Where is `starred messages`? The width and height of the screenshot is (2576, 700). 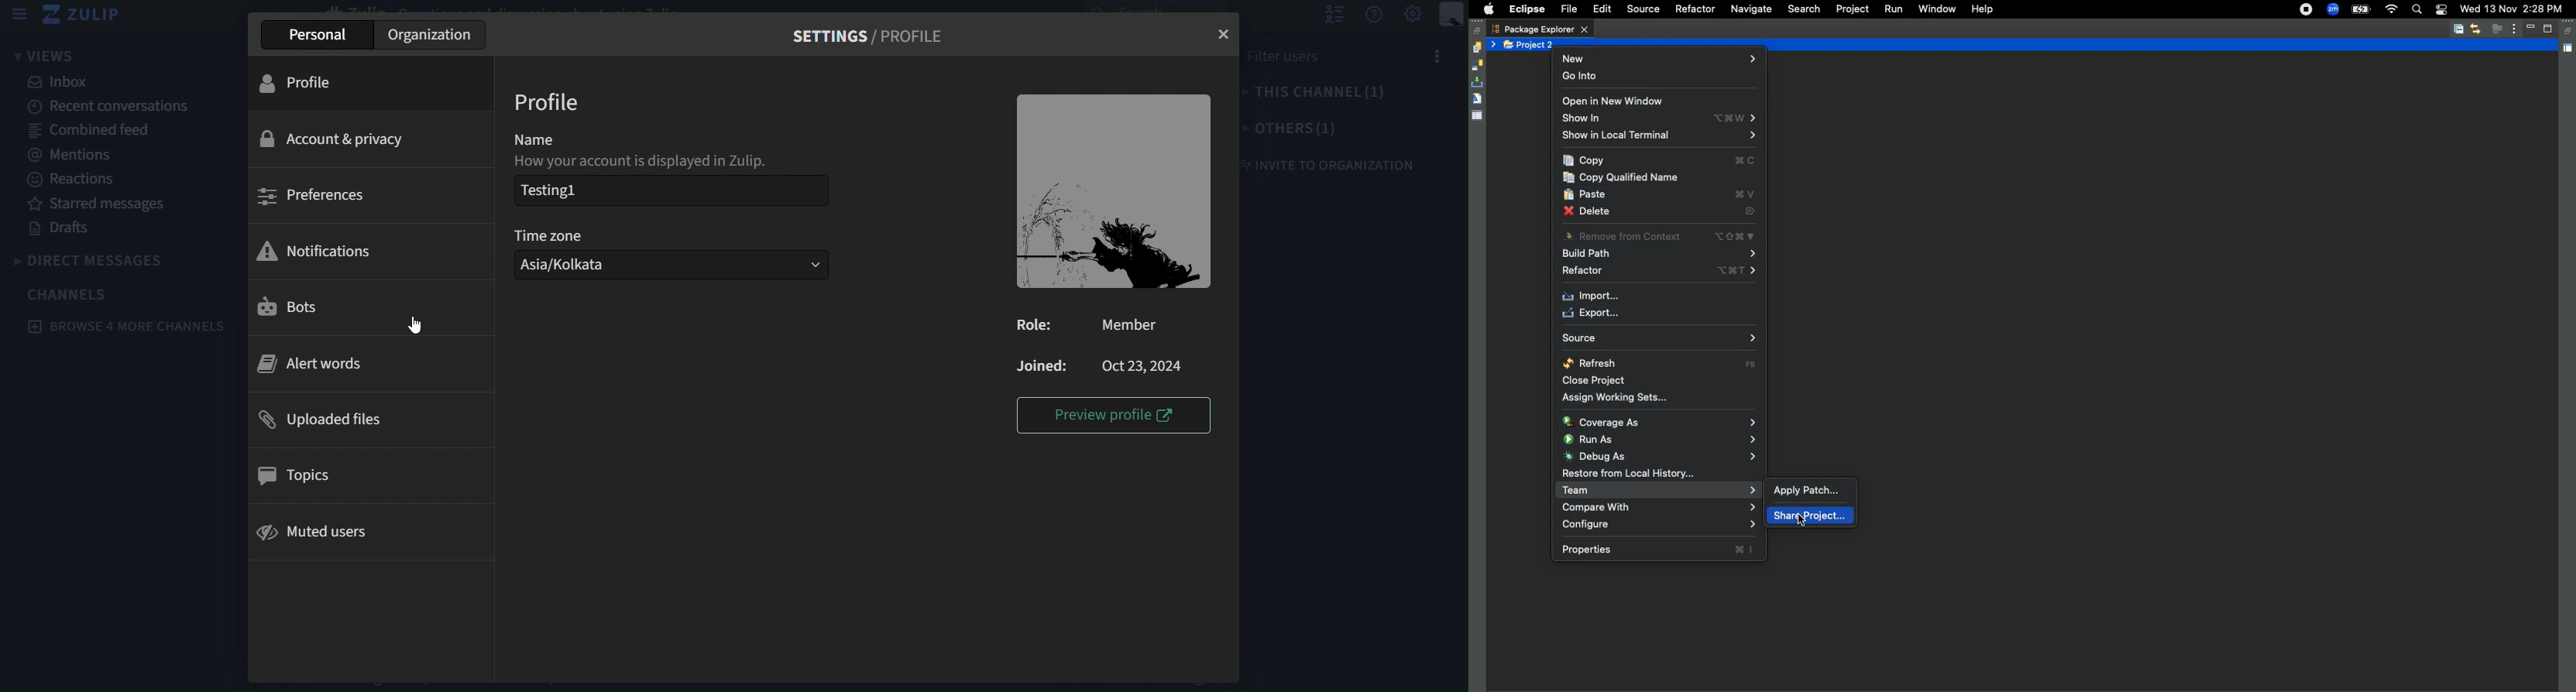
starred messages is located at coordinates (109, 202).